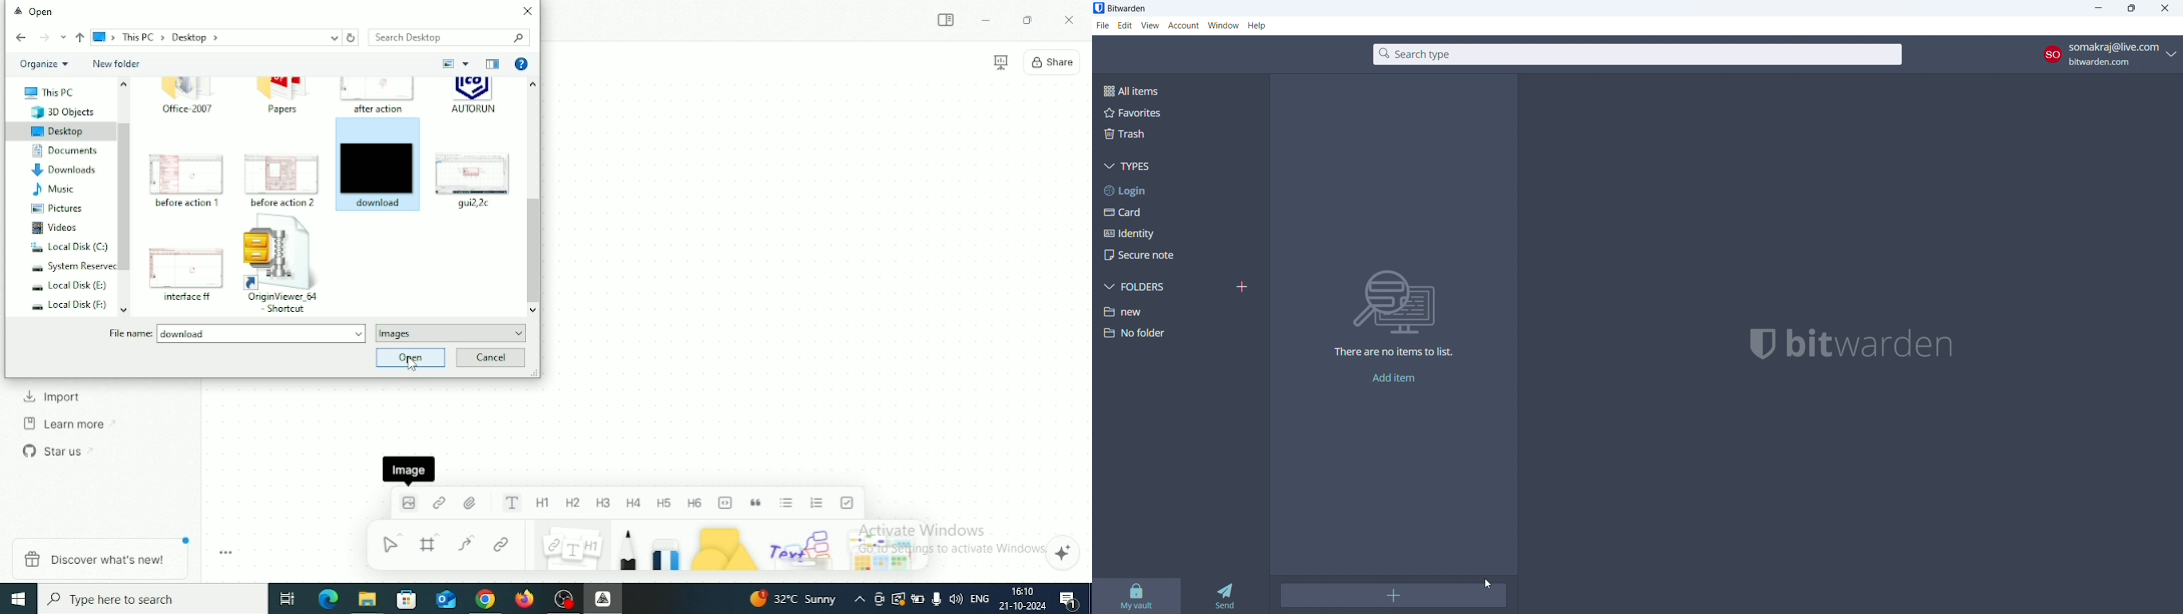 The width and height of the screenshot is (2184, 616). Describe the element at coordinates (1164, 287) in the screenshot. I see `folders` at that location.